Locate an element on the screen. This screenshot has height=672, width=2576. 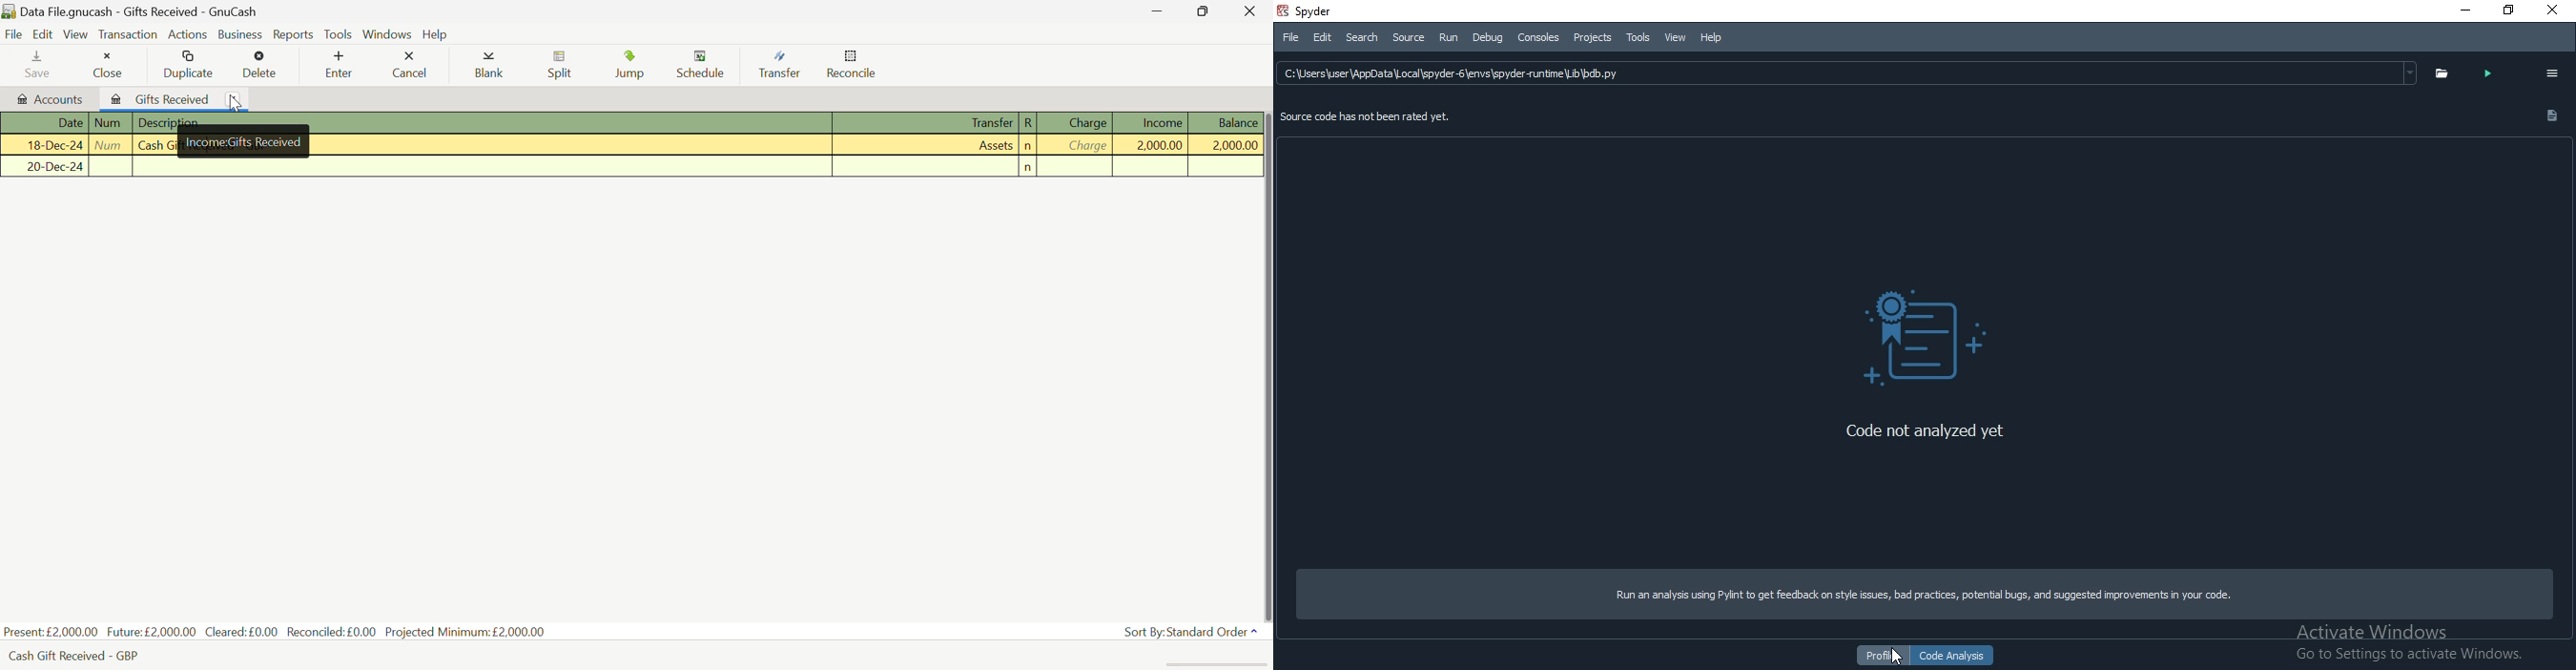
n is located at coordinates (1029, 168).